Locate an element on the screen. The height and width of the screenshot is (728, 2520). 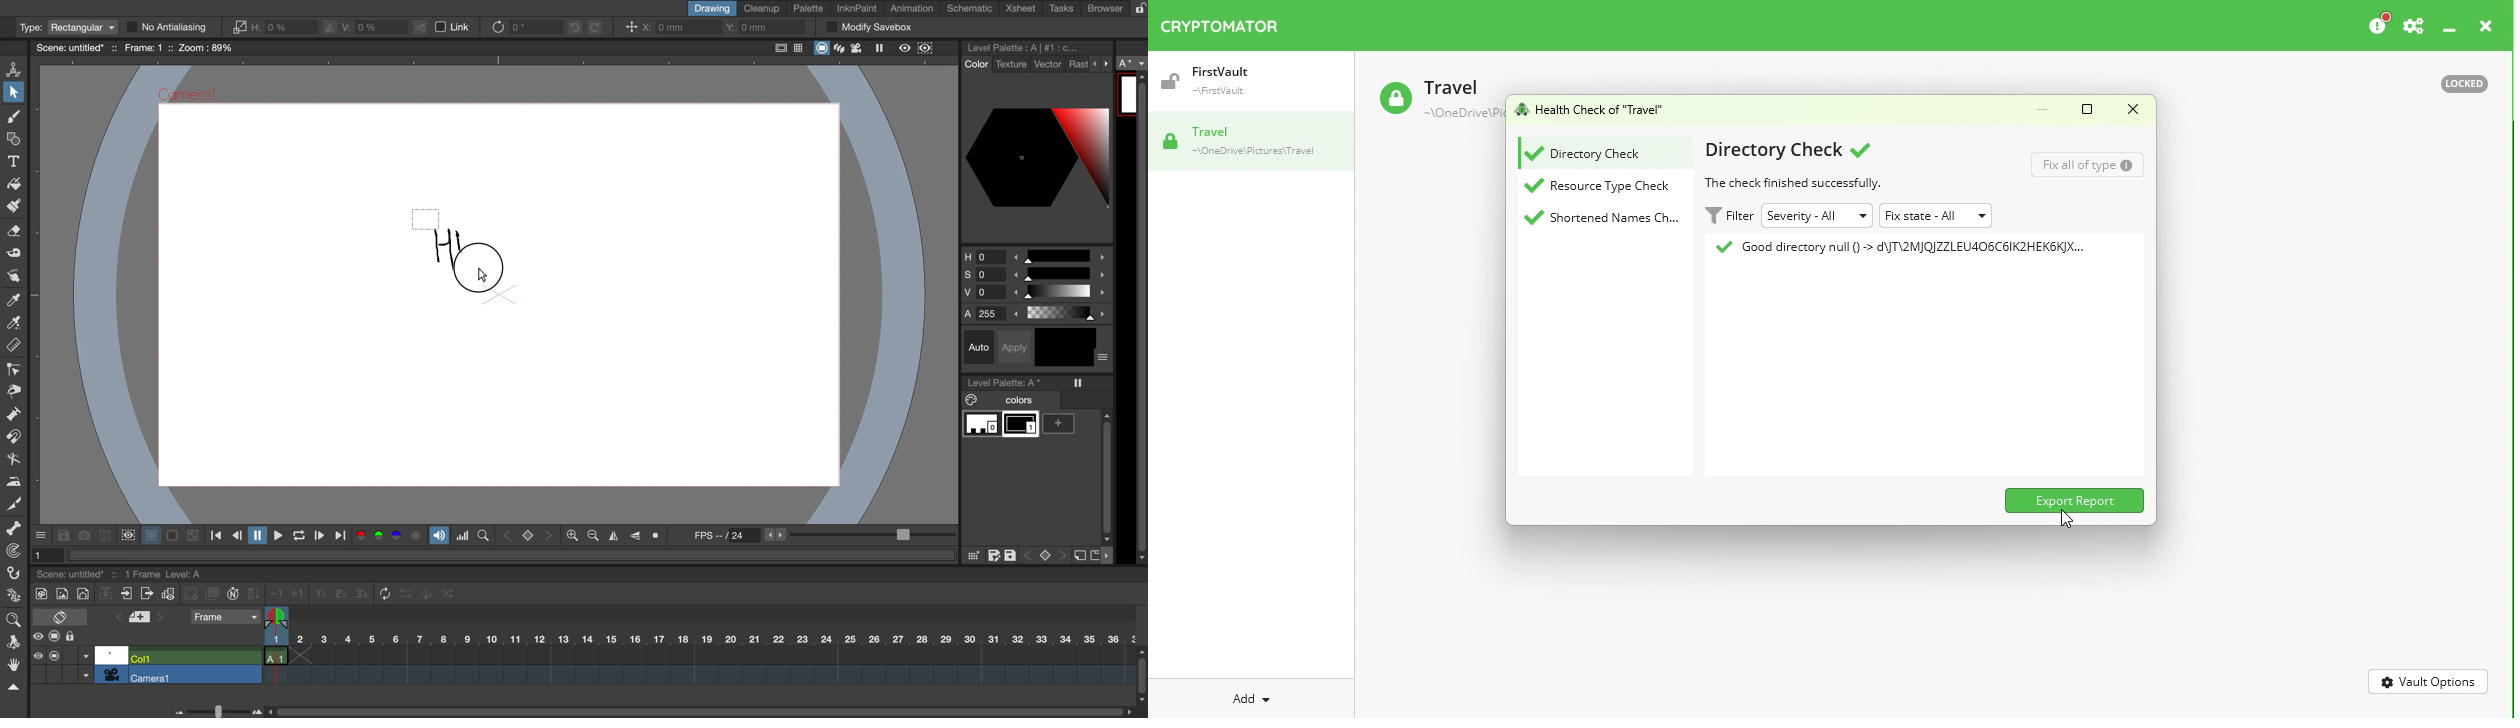
preview is located at coordinates (905, 48).